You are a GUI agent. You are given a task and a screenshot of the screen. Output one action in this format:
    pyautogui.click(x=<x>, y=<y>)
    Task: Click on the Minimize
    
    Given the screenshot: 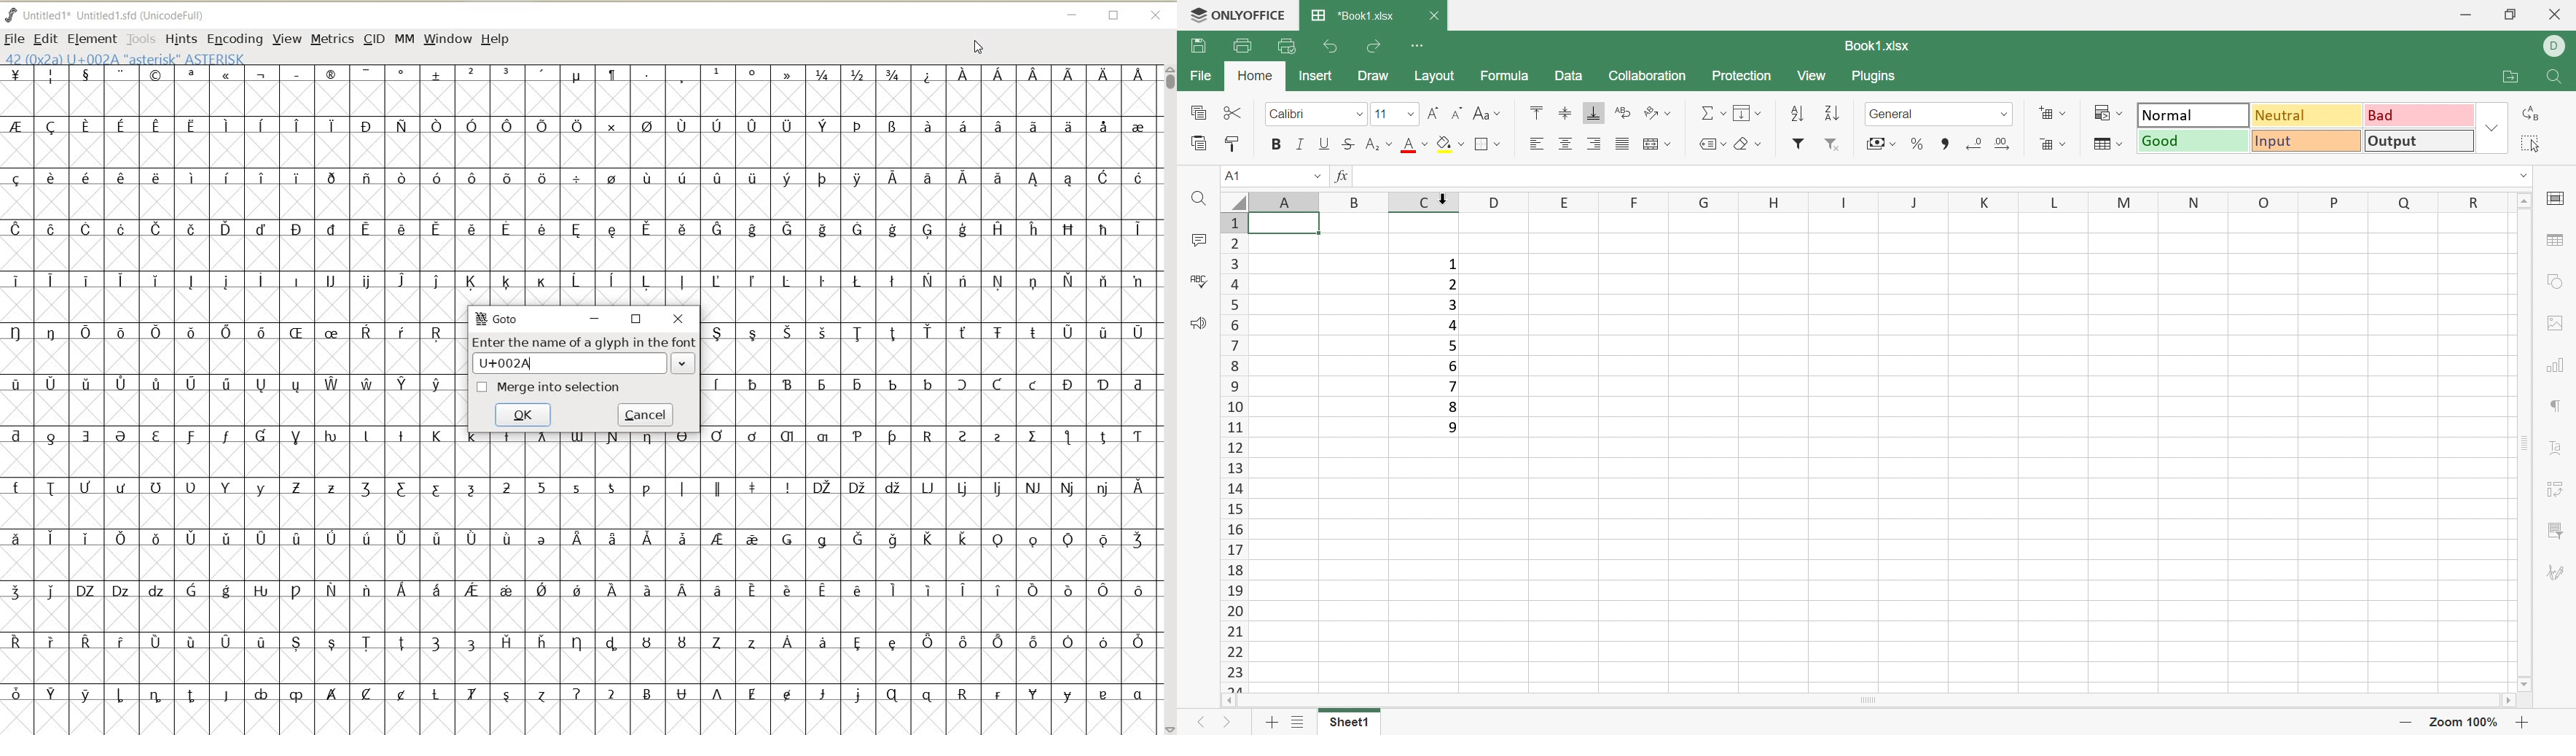 What is the action you would take?
    pyautogui.click(x=2469, y=15)
    